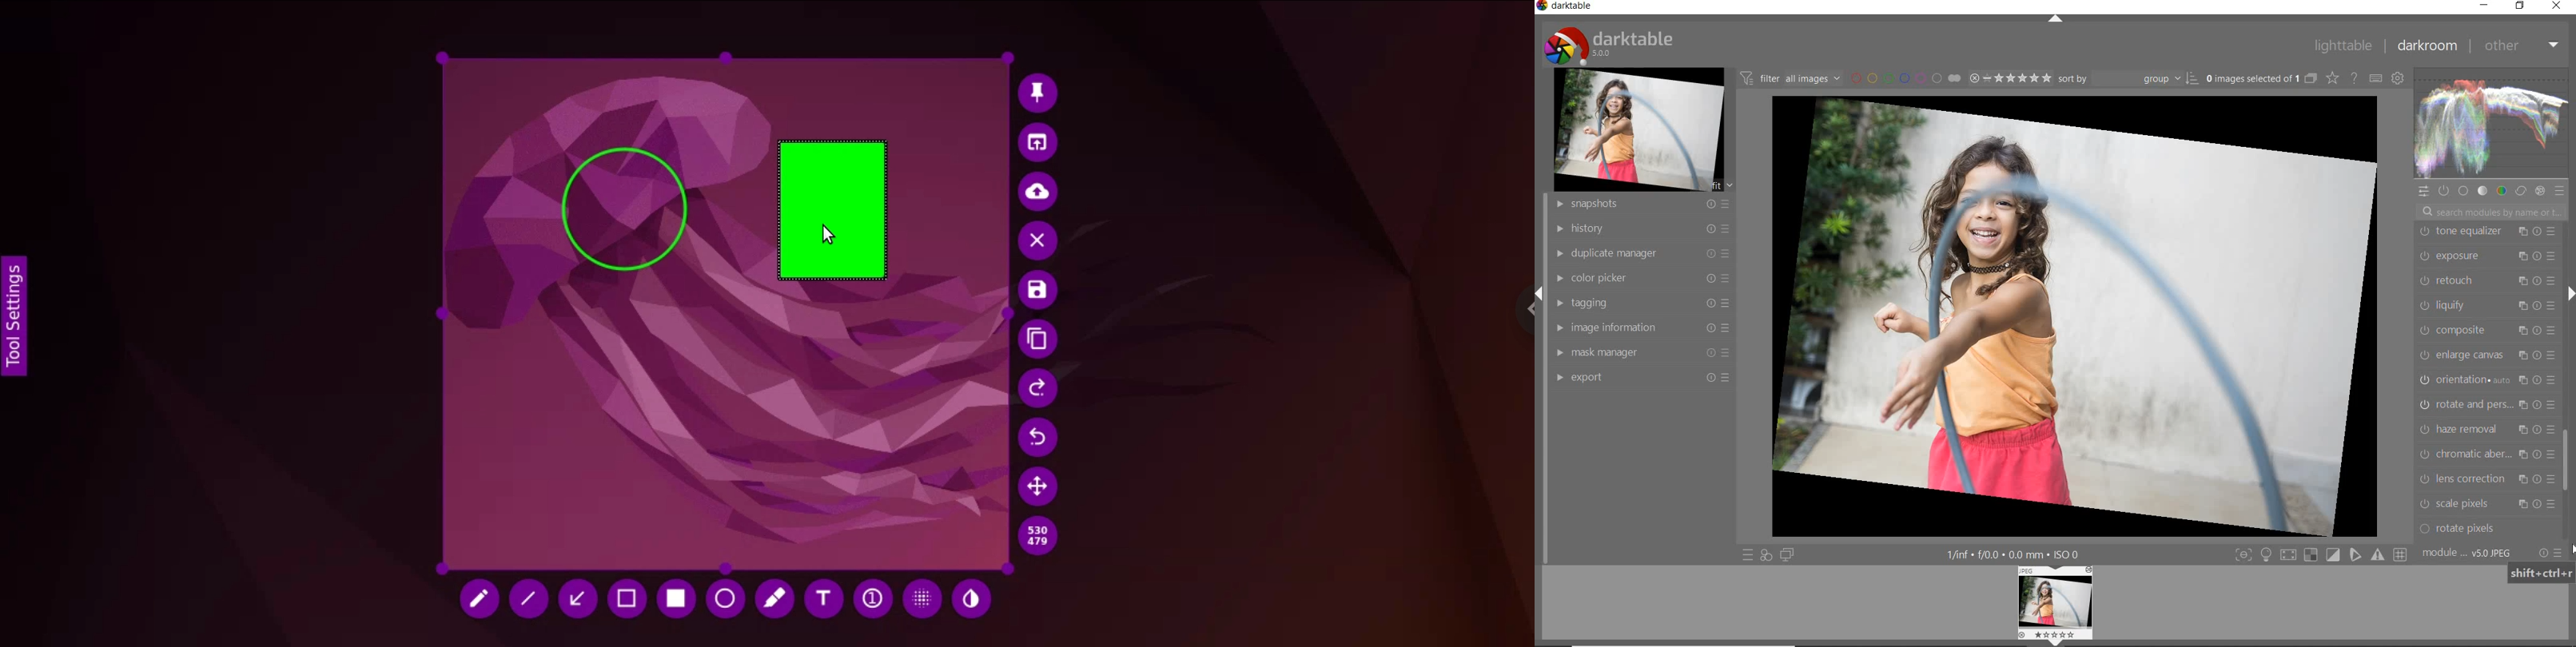 Image resolution: width=2576 pixels, height=672 pixels. Describe the element at coordinates (2486, 281) in the screenshot. I see `retouch` at that location.